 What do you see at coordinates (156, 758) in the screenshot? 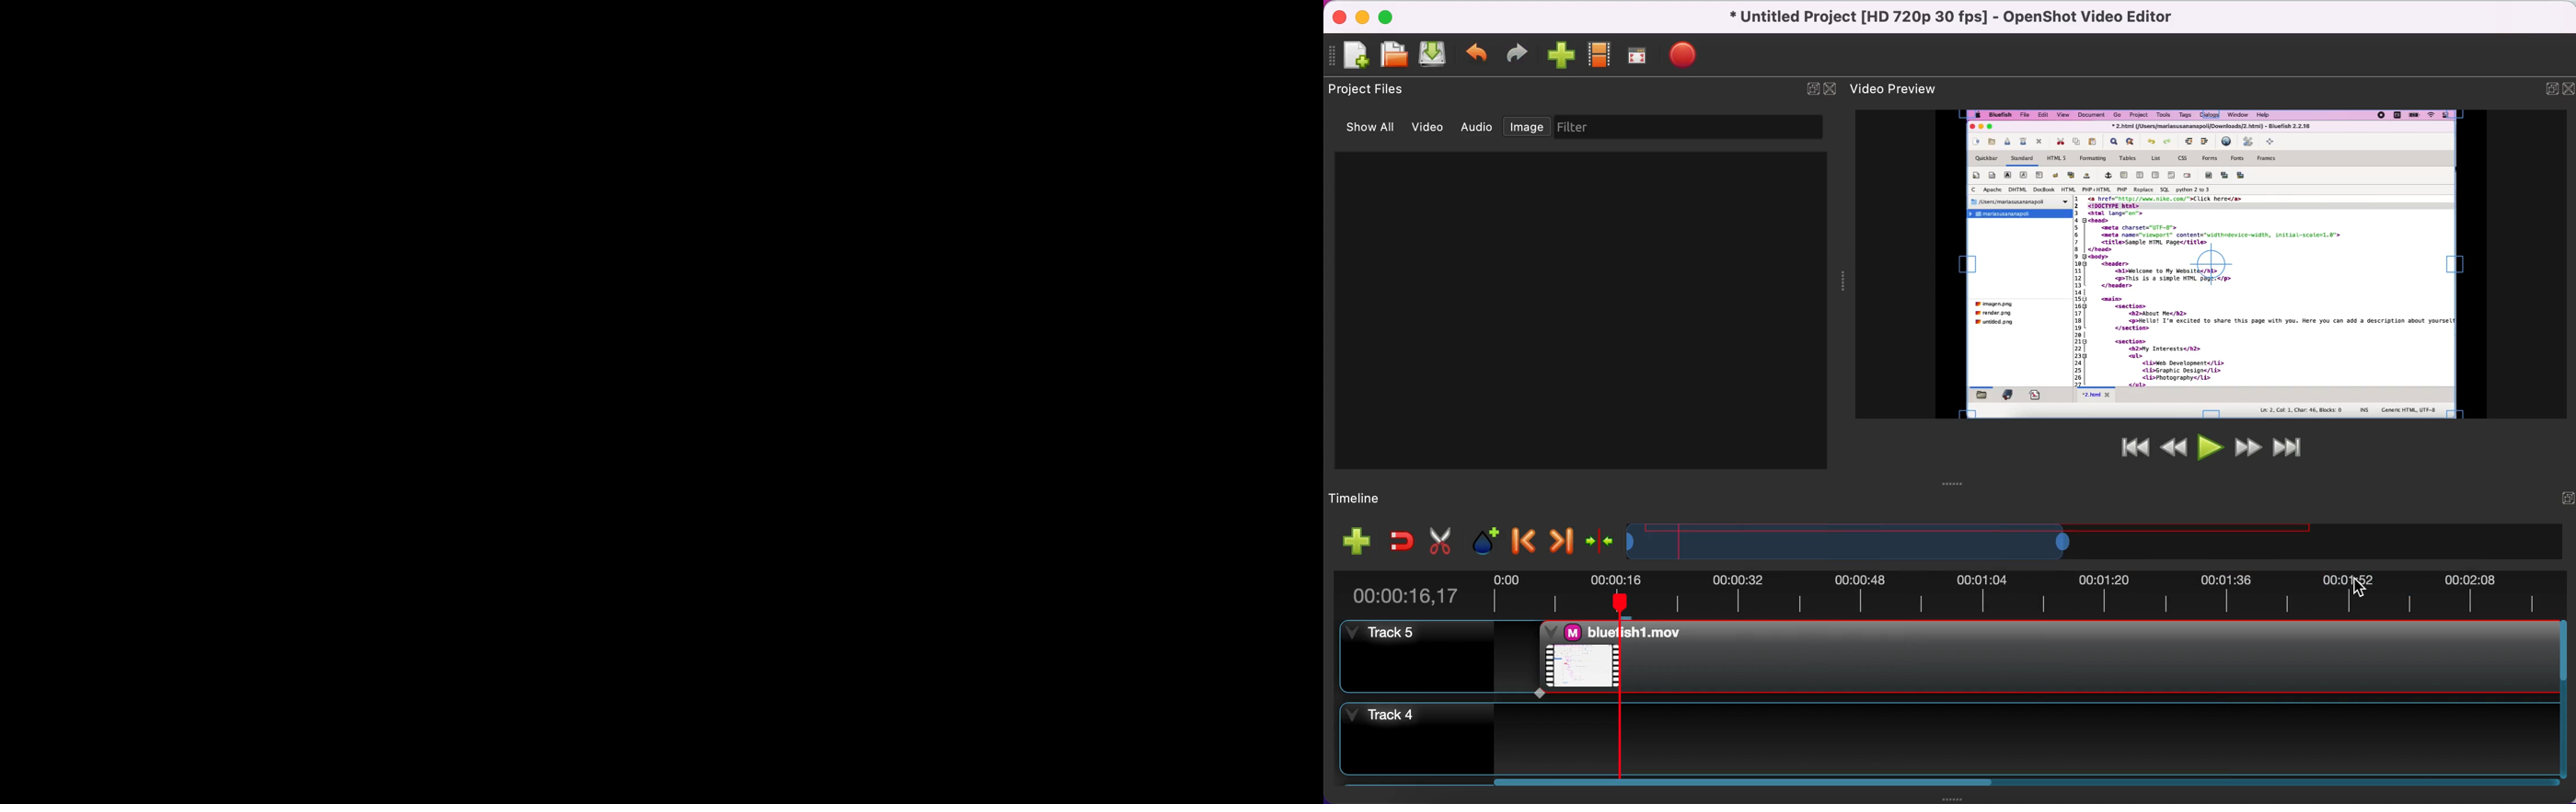
I see `Move down` at bounding box center [156, 758].